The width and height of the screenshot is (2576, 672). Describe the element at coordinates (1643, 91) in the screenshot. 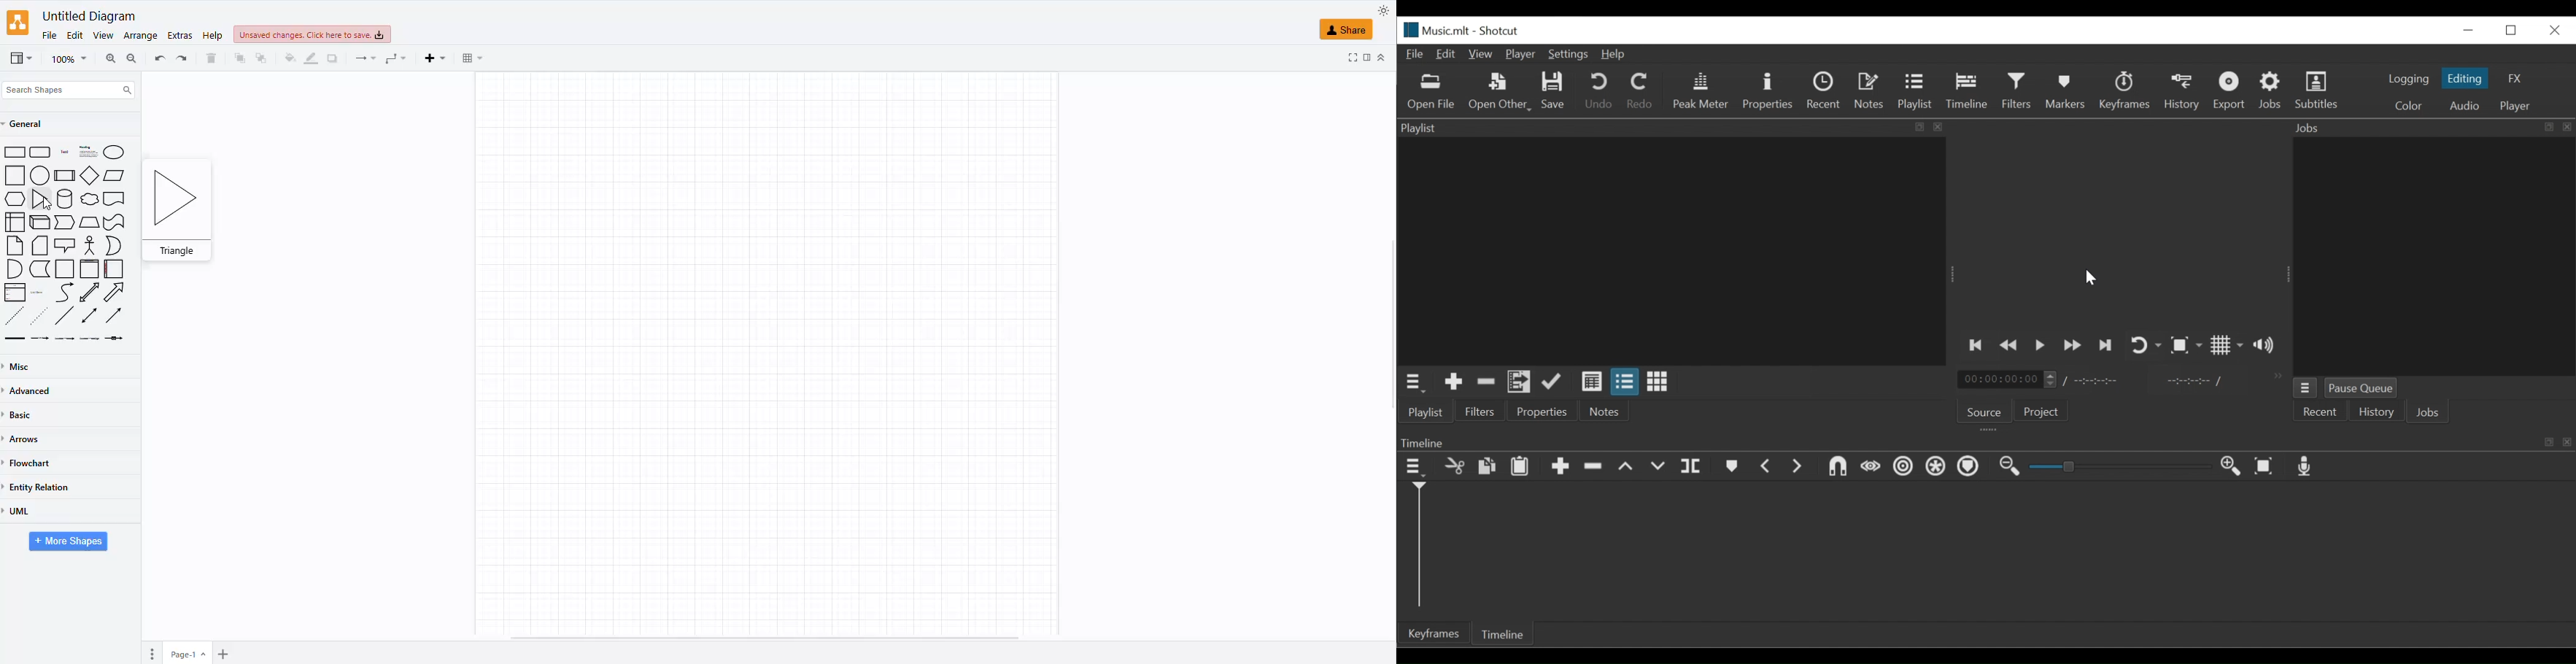

I see `Redo` at that location.